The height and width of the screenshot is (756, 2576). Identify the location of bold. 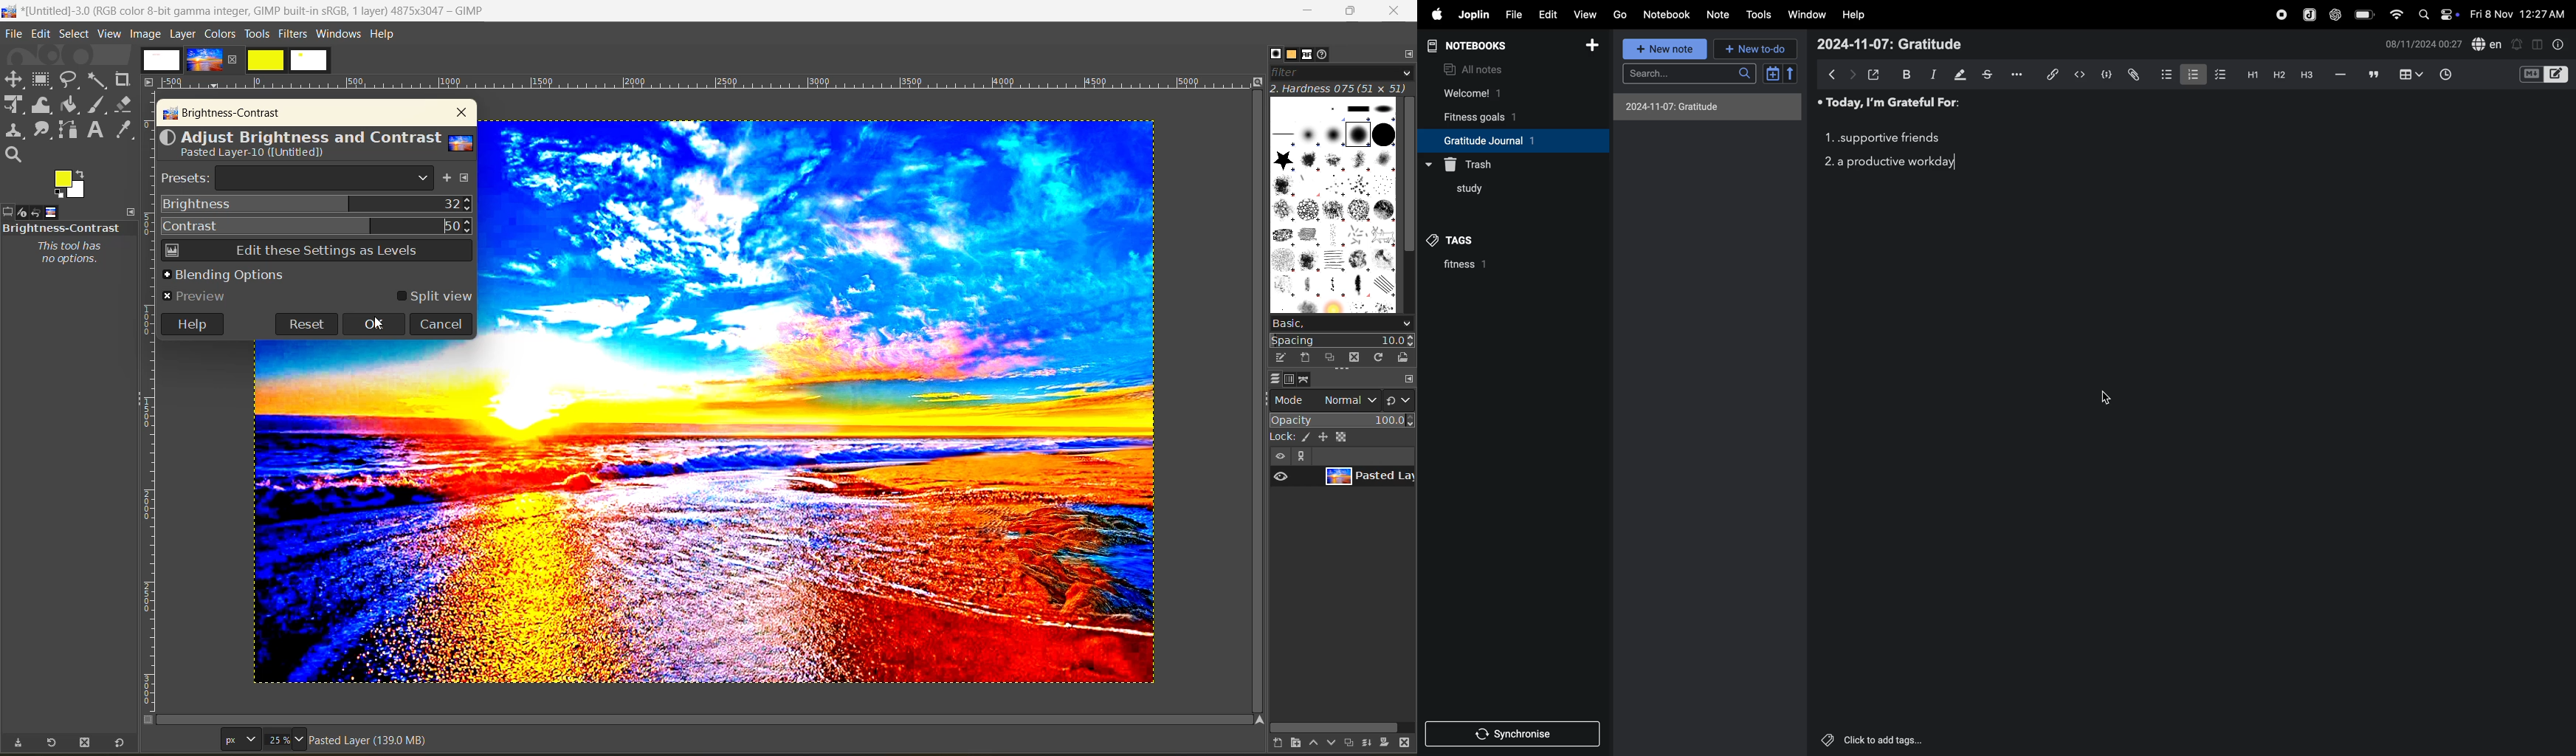
(1905, 74).